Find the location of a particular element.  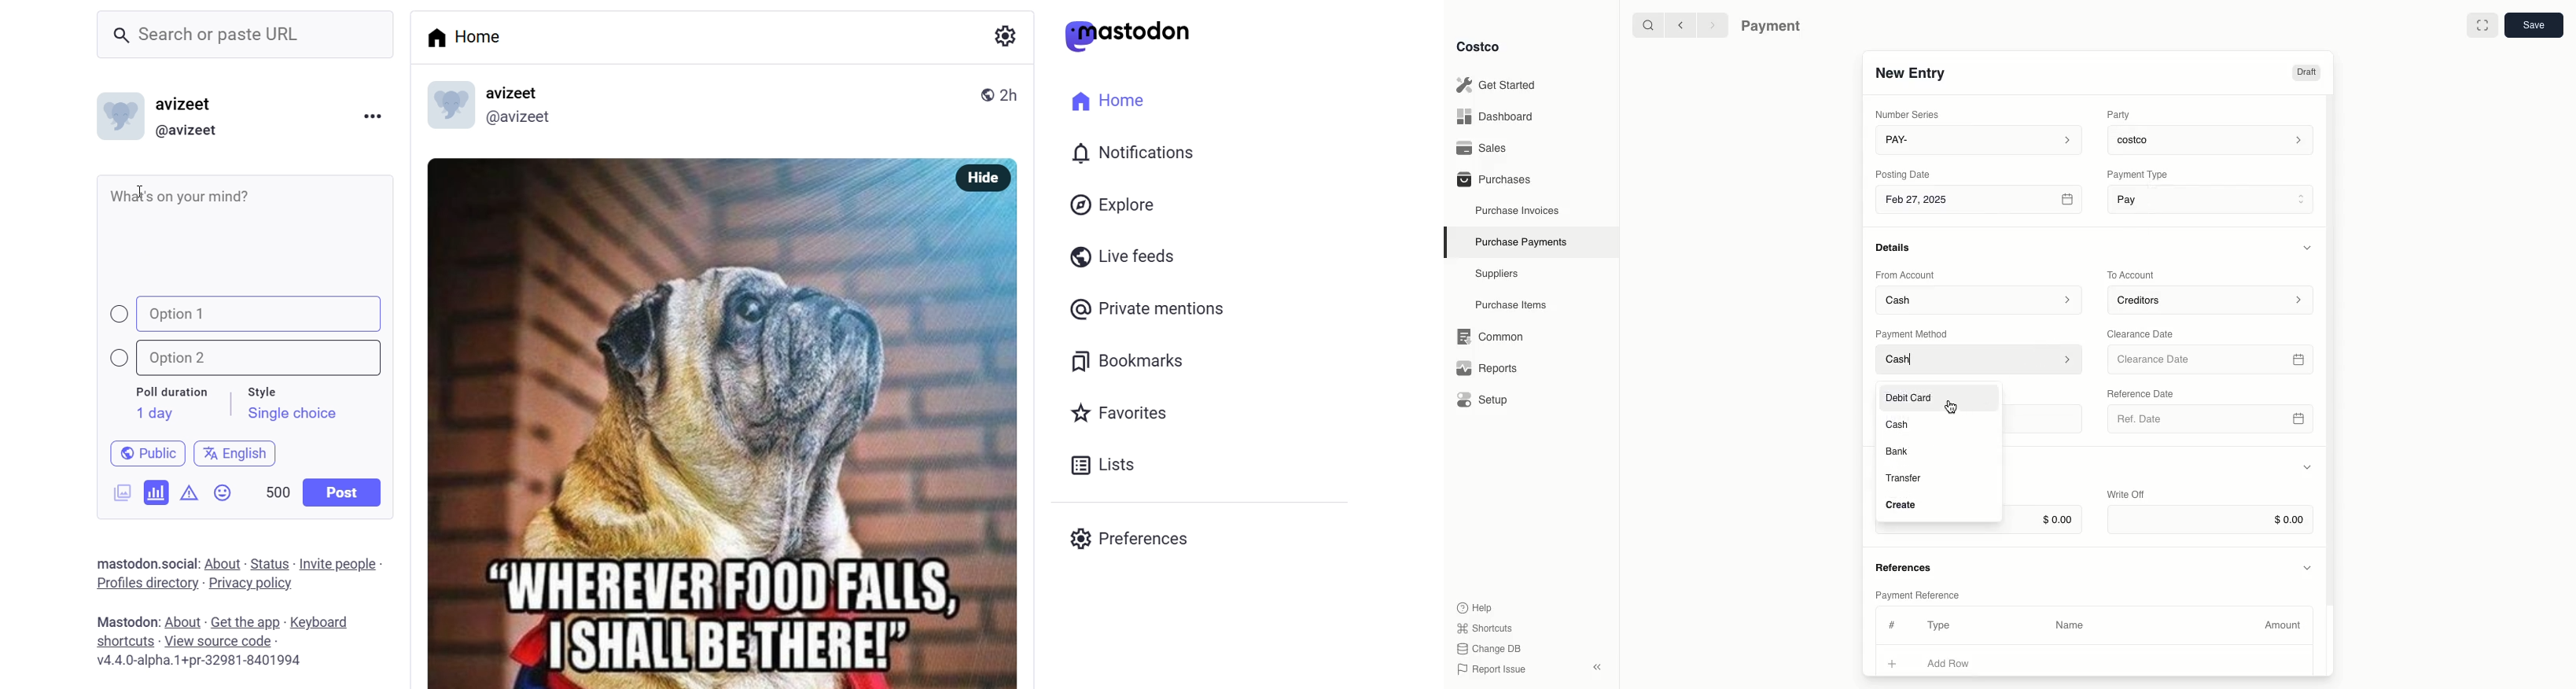

setting is located at coordinates (1003, 35).